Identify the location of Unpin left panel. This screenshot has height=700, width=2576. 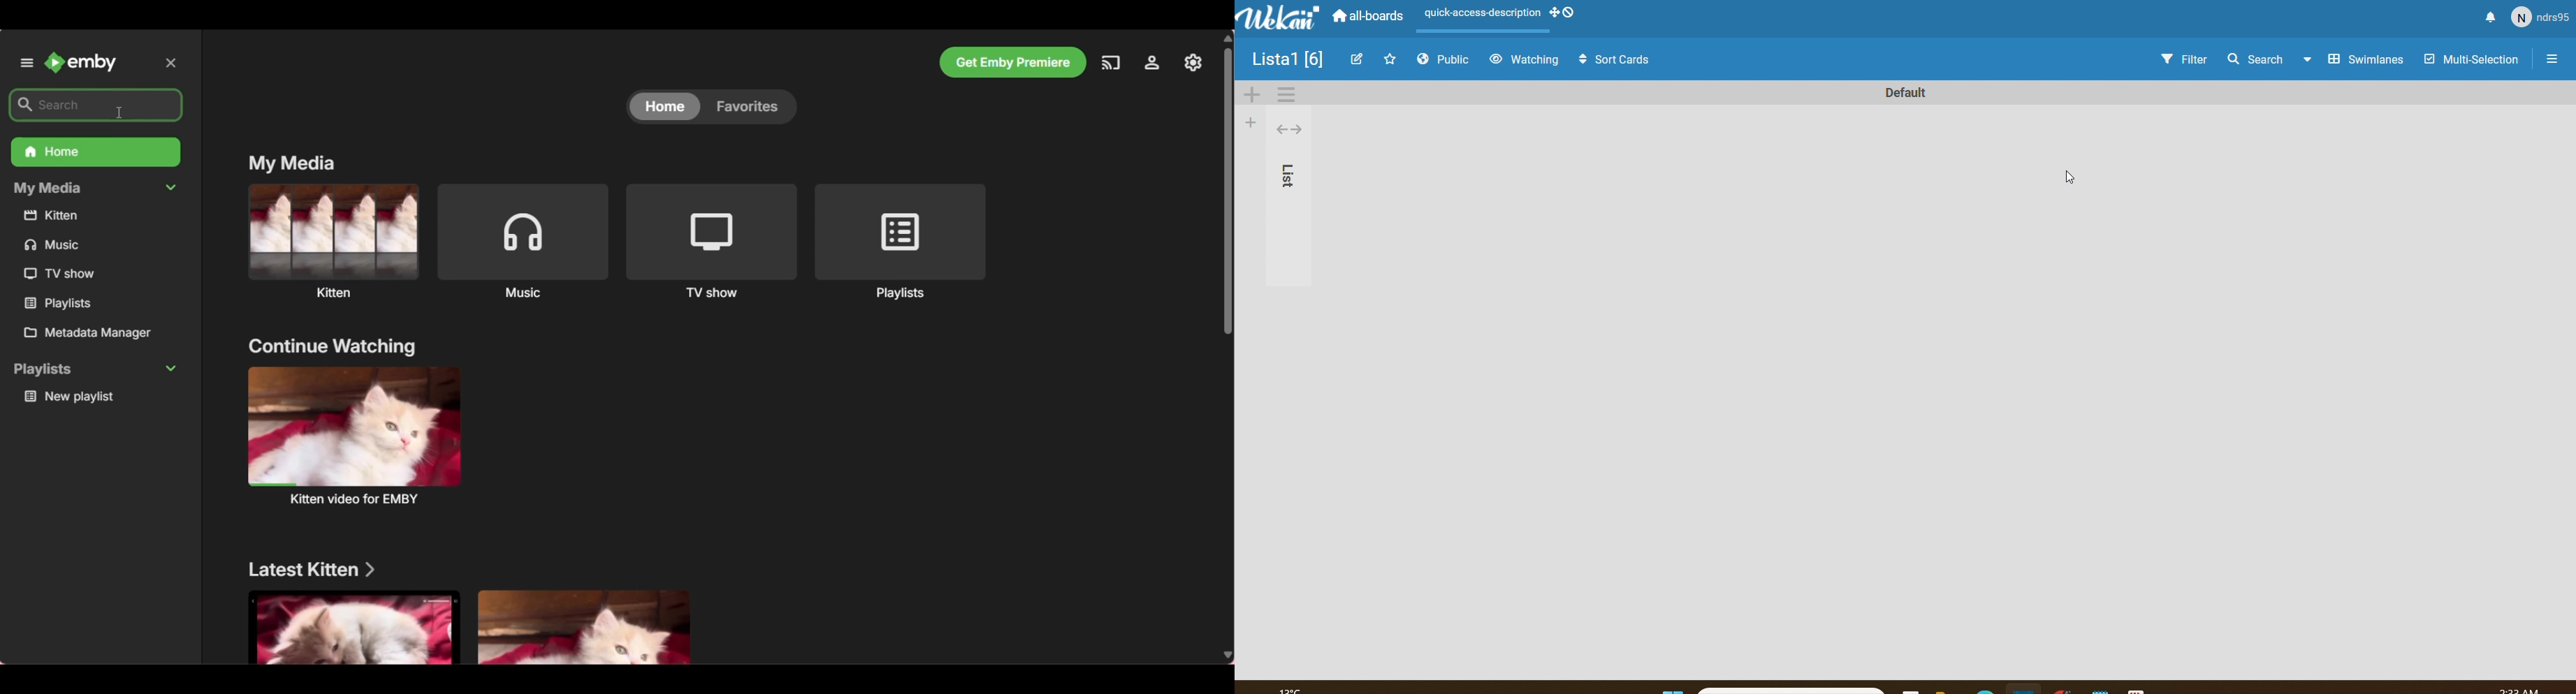
(25, 62).